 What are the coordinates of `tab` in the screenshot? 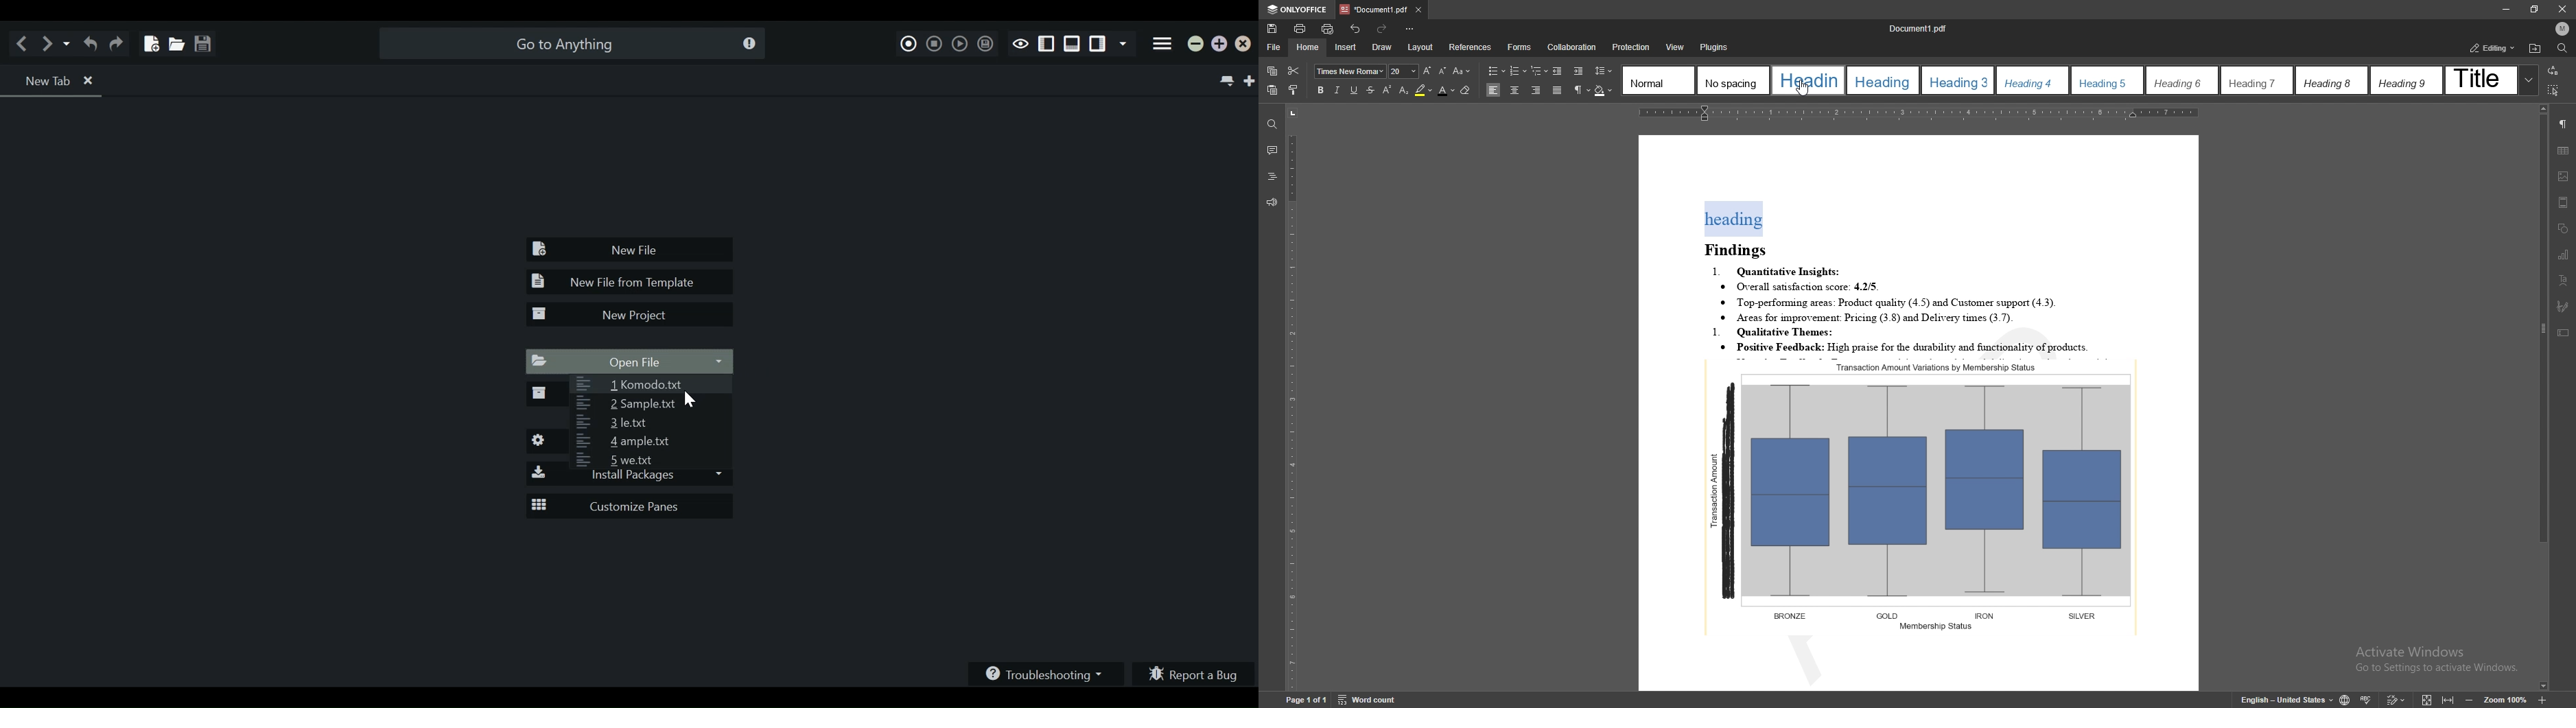 It's located at (1373, 9).